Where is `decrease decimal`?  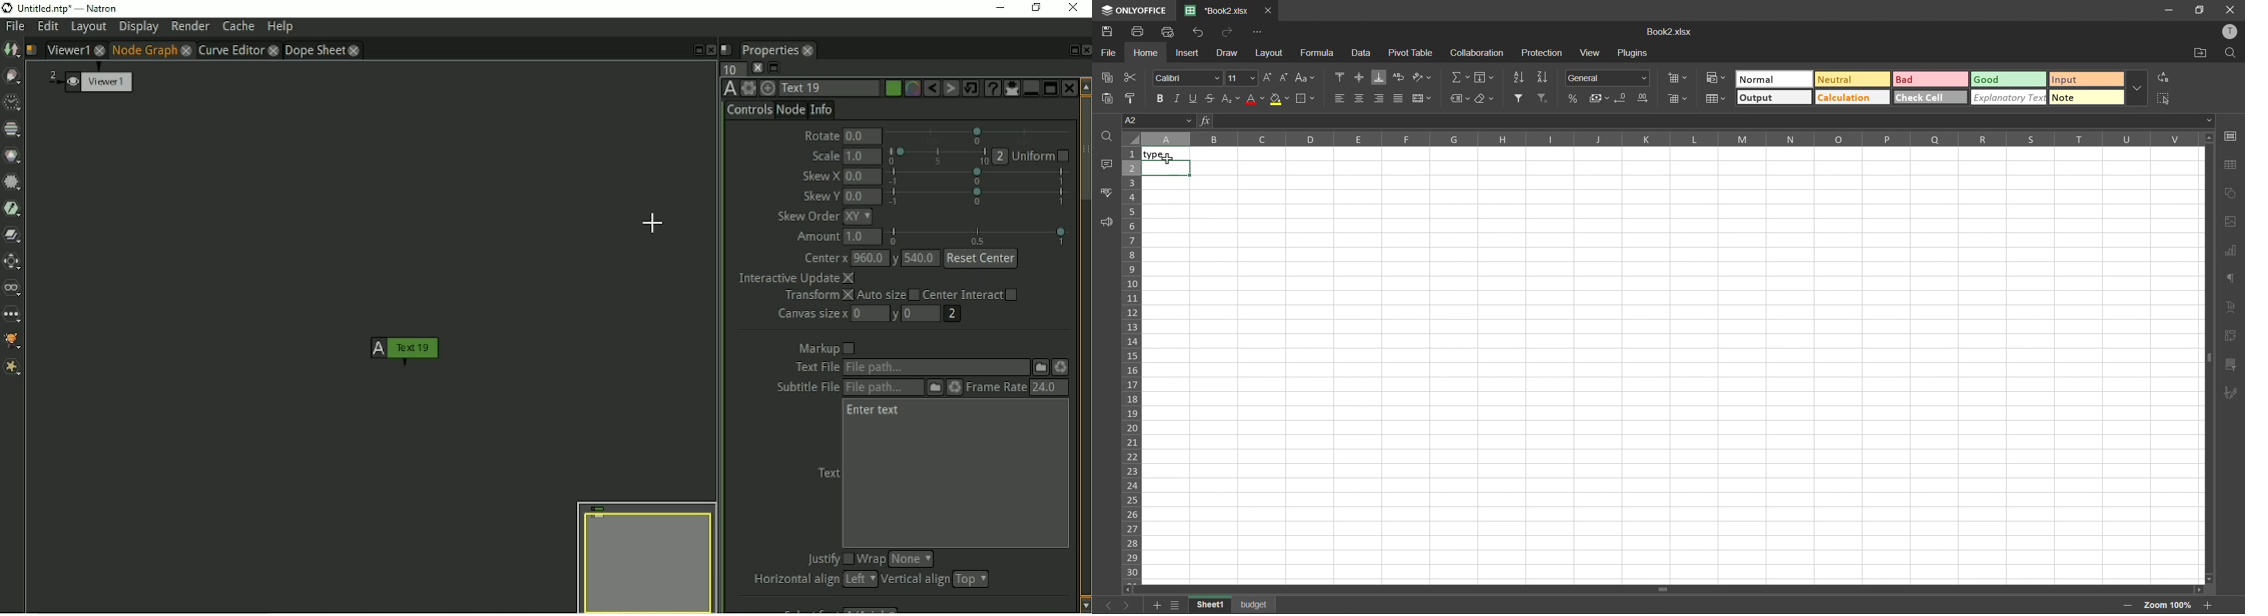
decrease decimal is located at coordinates (1623, 98).